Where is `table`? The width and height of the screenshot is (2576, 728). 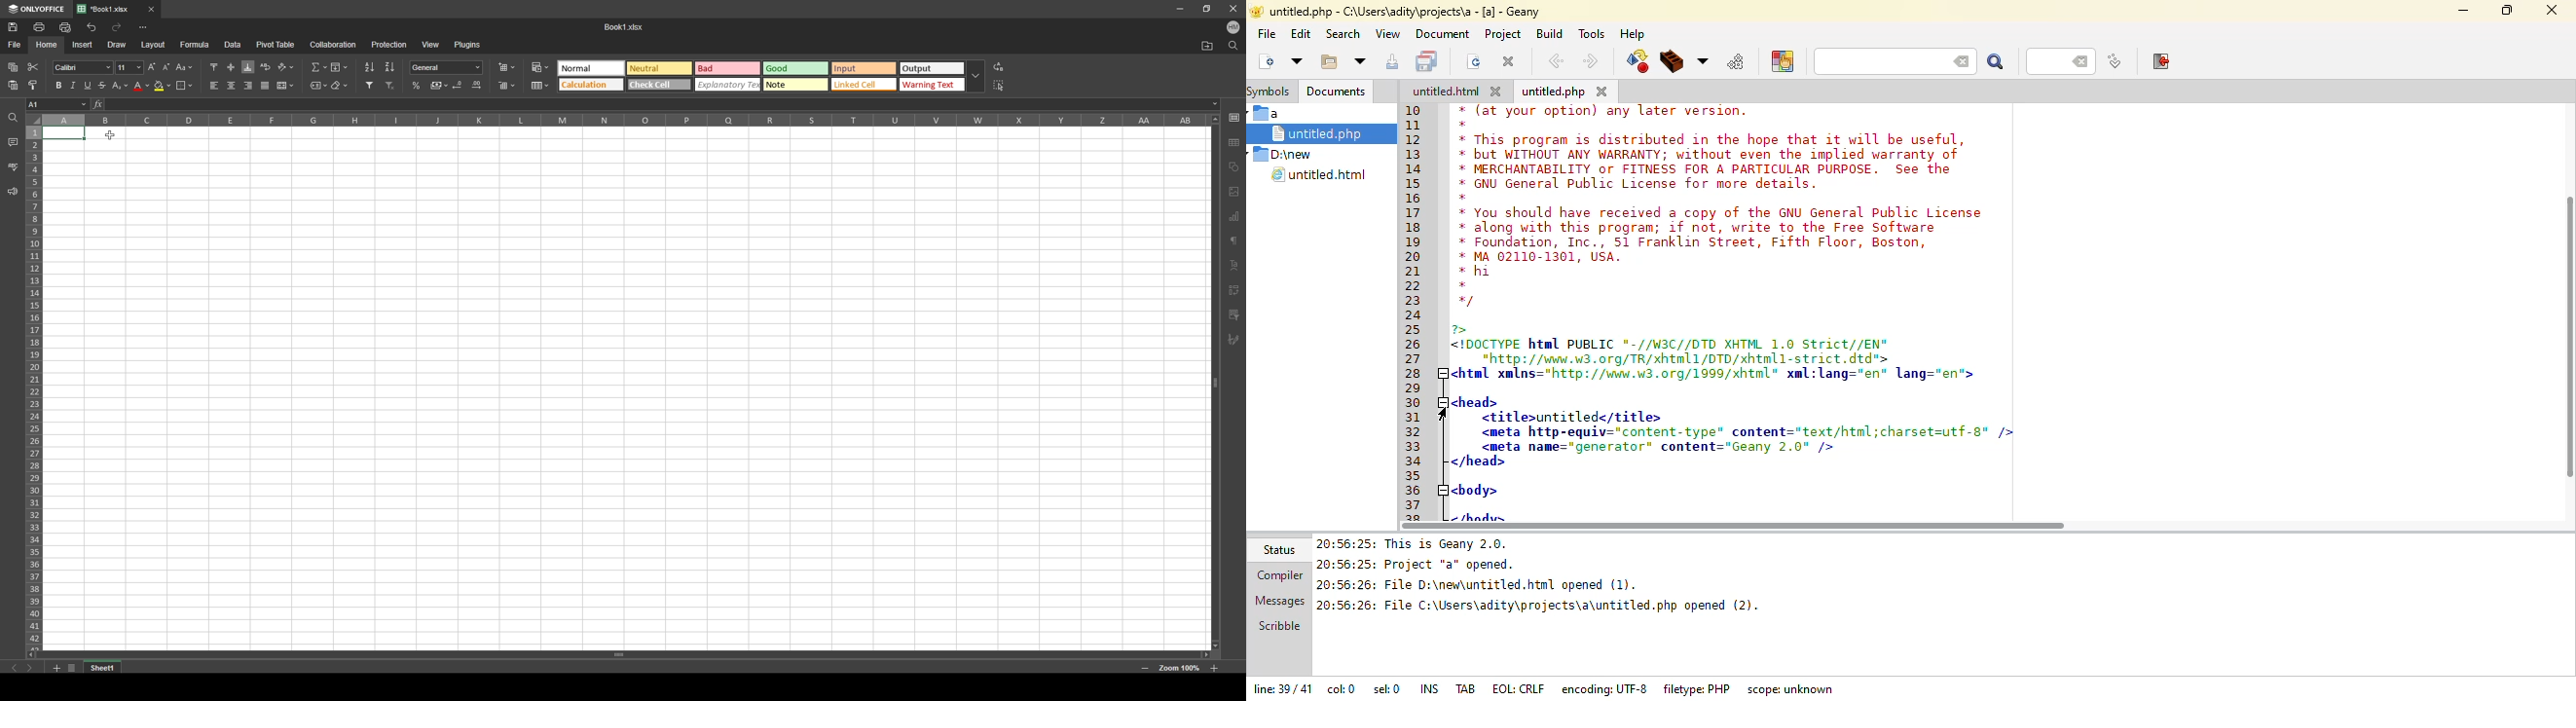 table is located at coordinates (541, 85).